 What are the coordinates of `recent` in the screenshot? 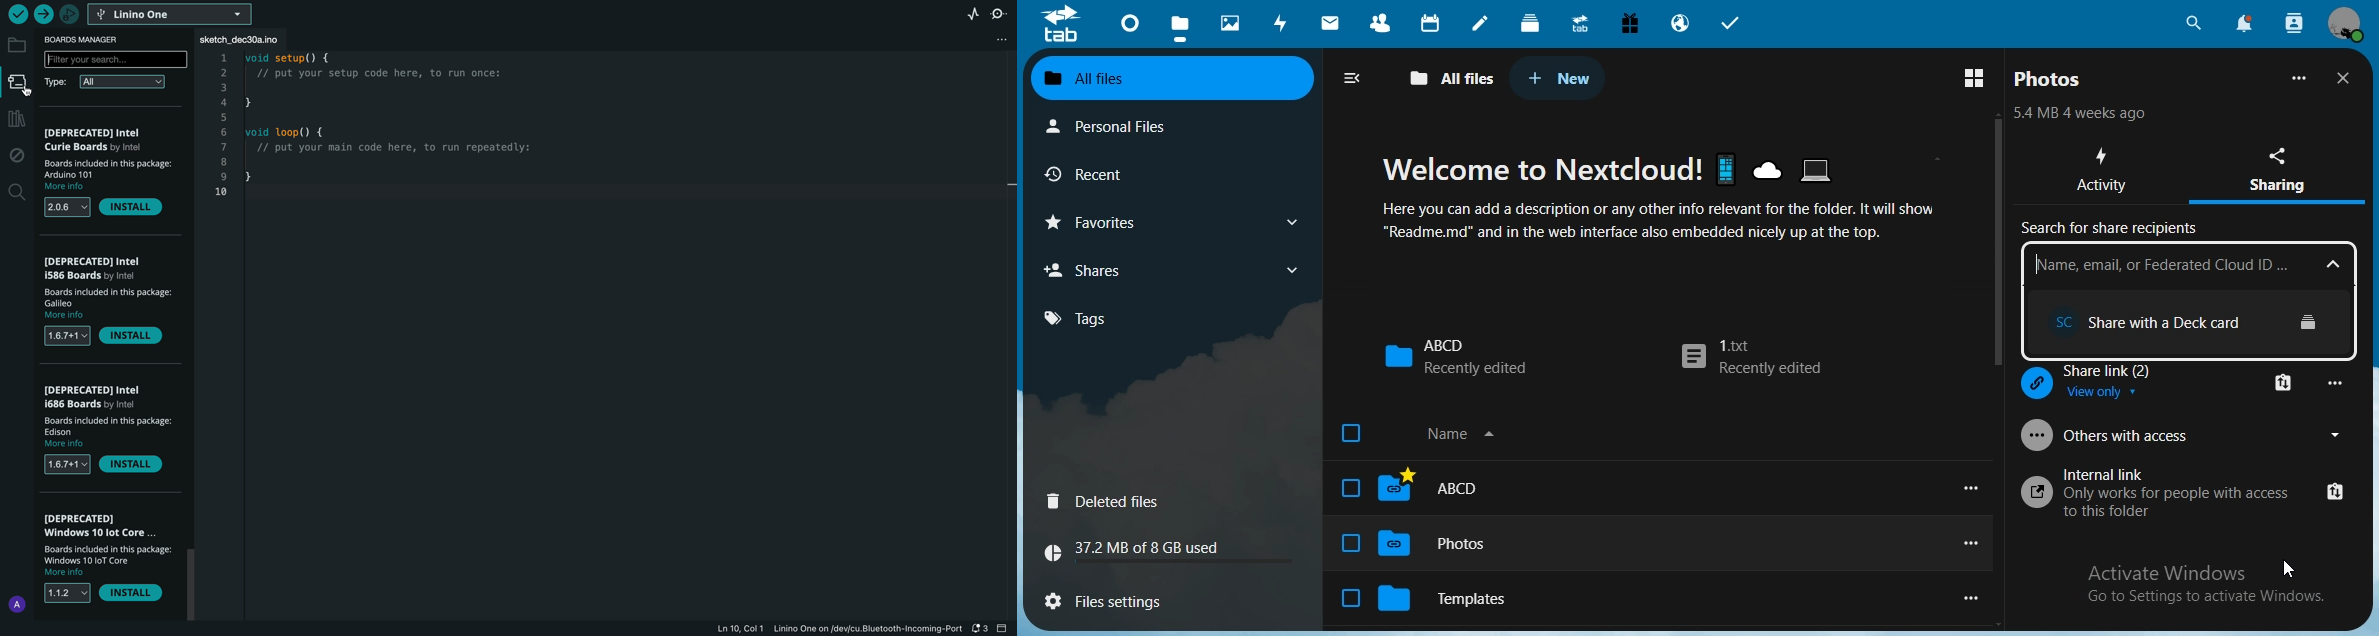 It's located at (1120, 175).